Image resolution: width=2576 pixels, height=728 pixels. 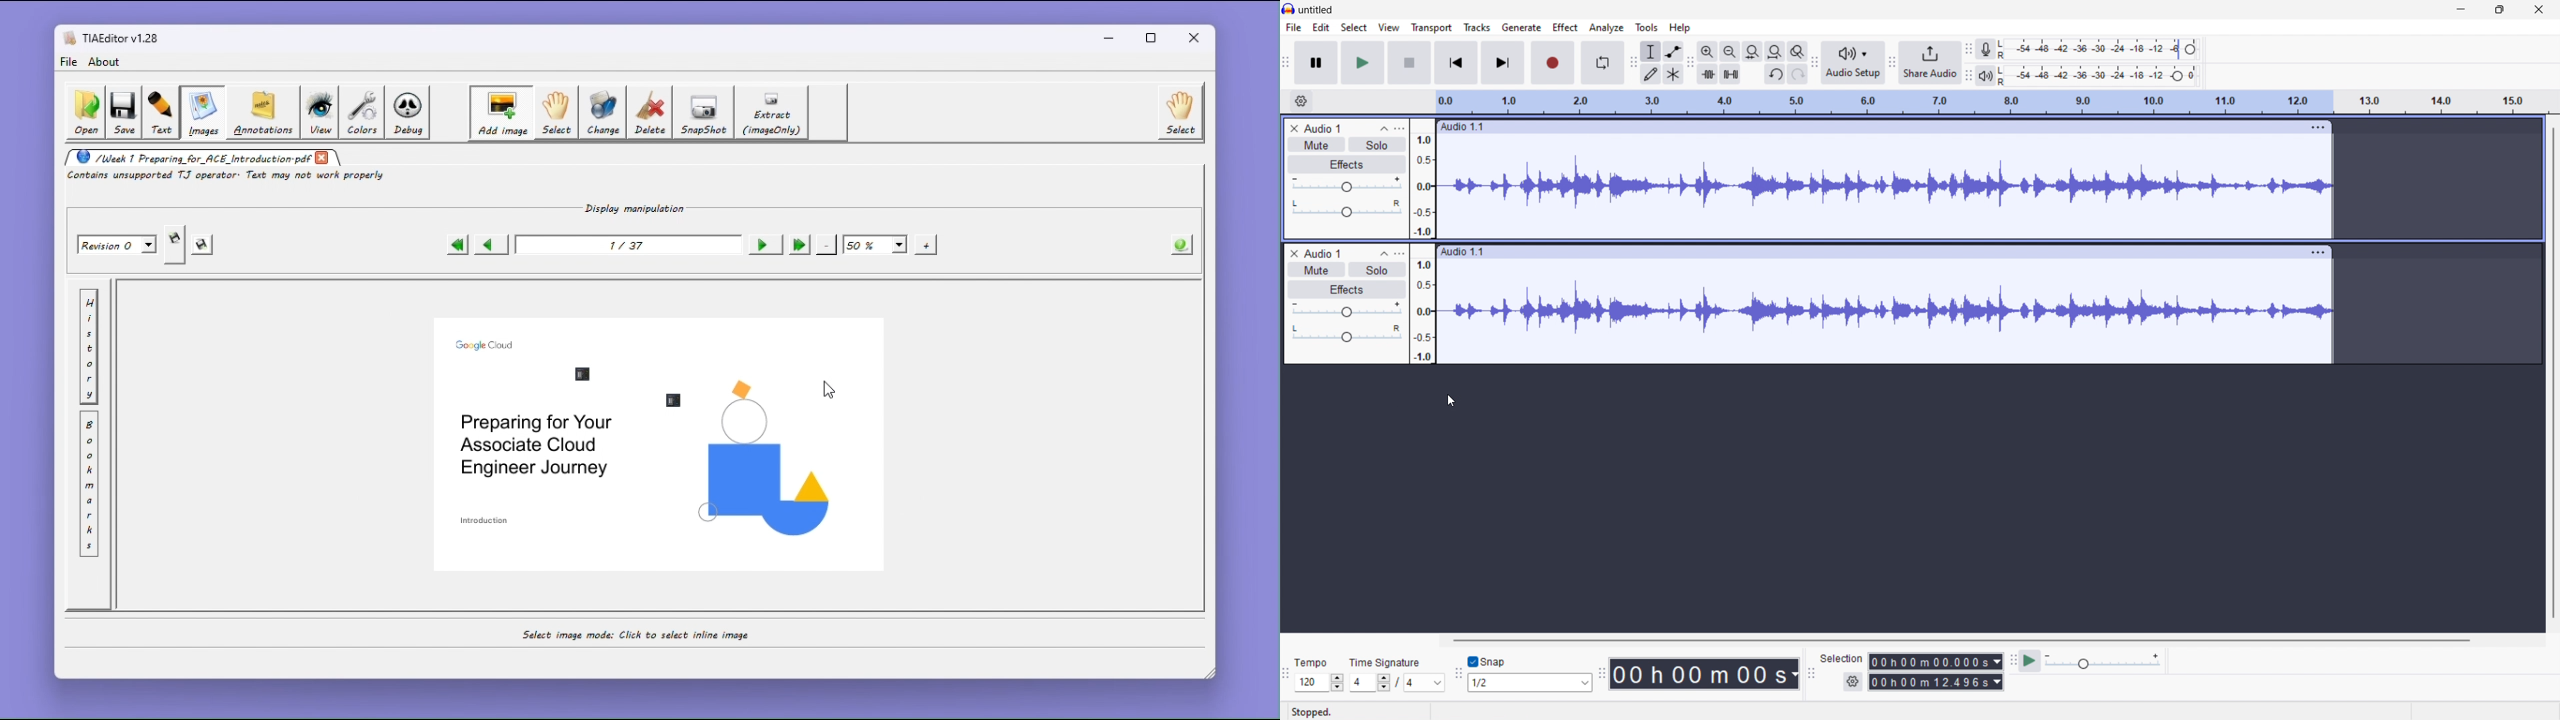 What do you see at coordinates (1775, 75) in the screenshot?
I see `undo` at bounding box center [1775, 75].